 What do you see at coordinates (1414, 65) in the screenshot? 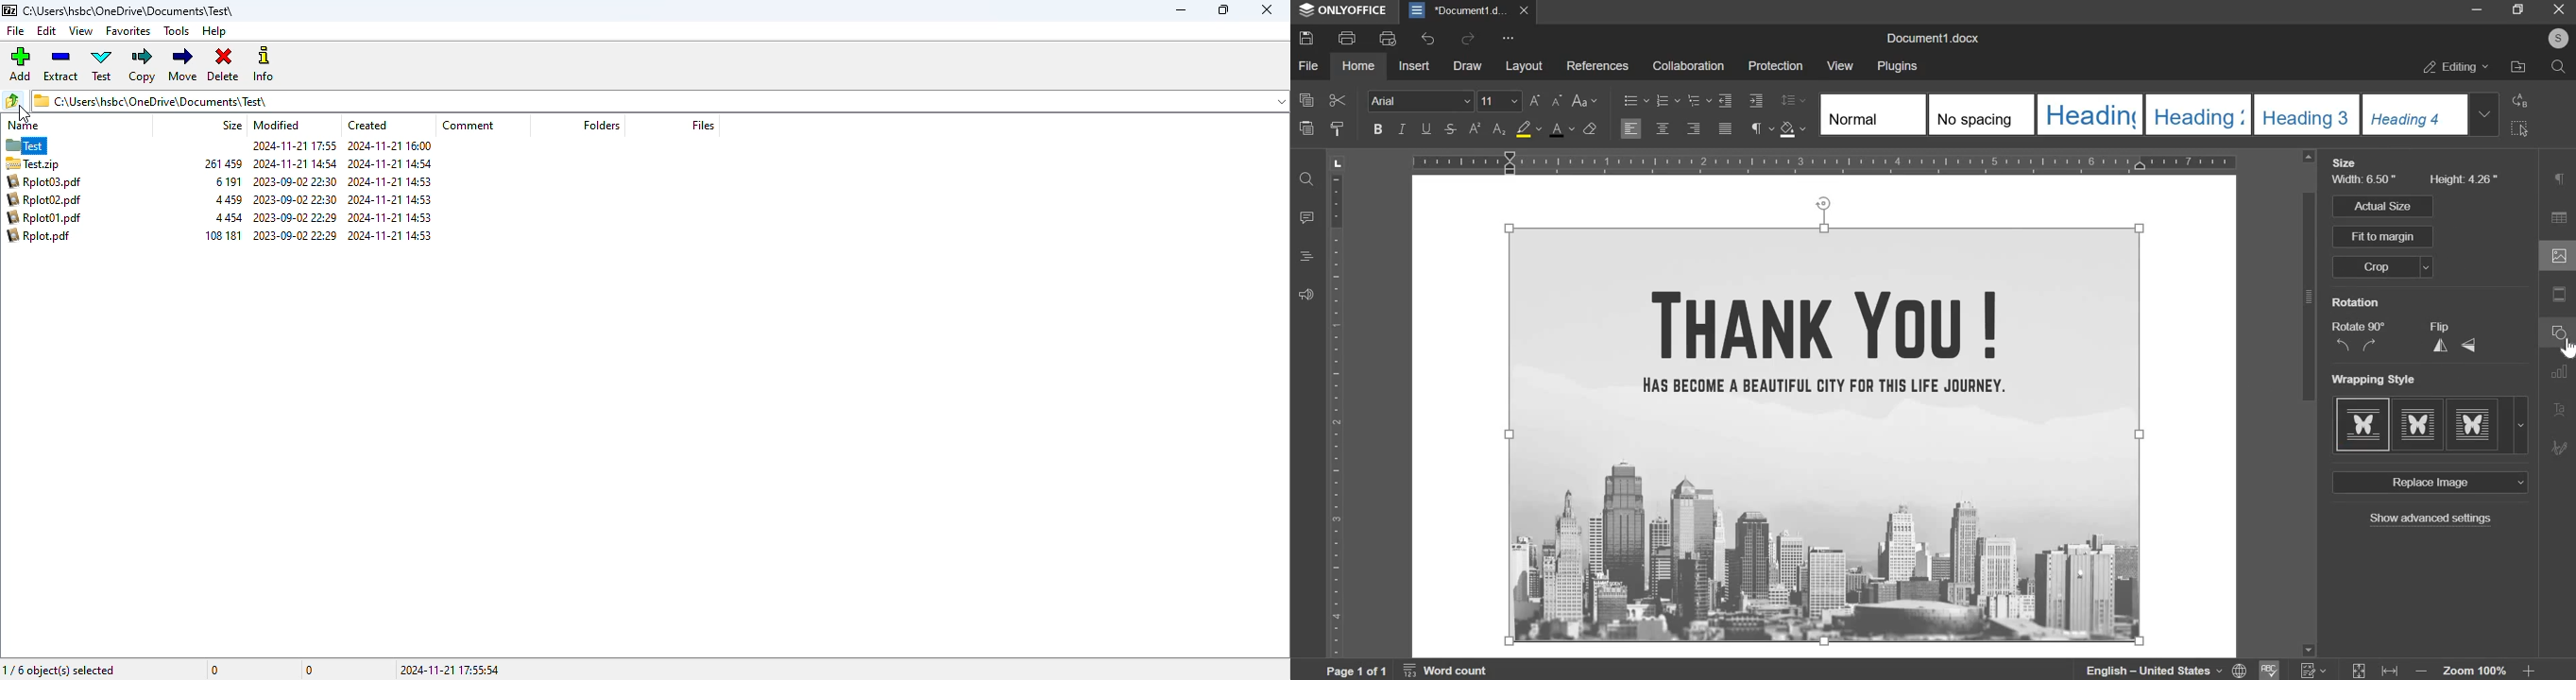
I see `insert` at bounding box center [1414, 65].